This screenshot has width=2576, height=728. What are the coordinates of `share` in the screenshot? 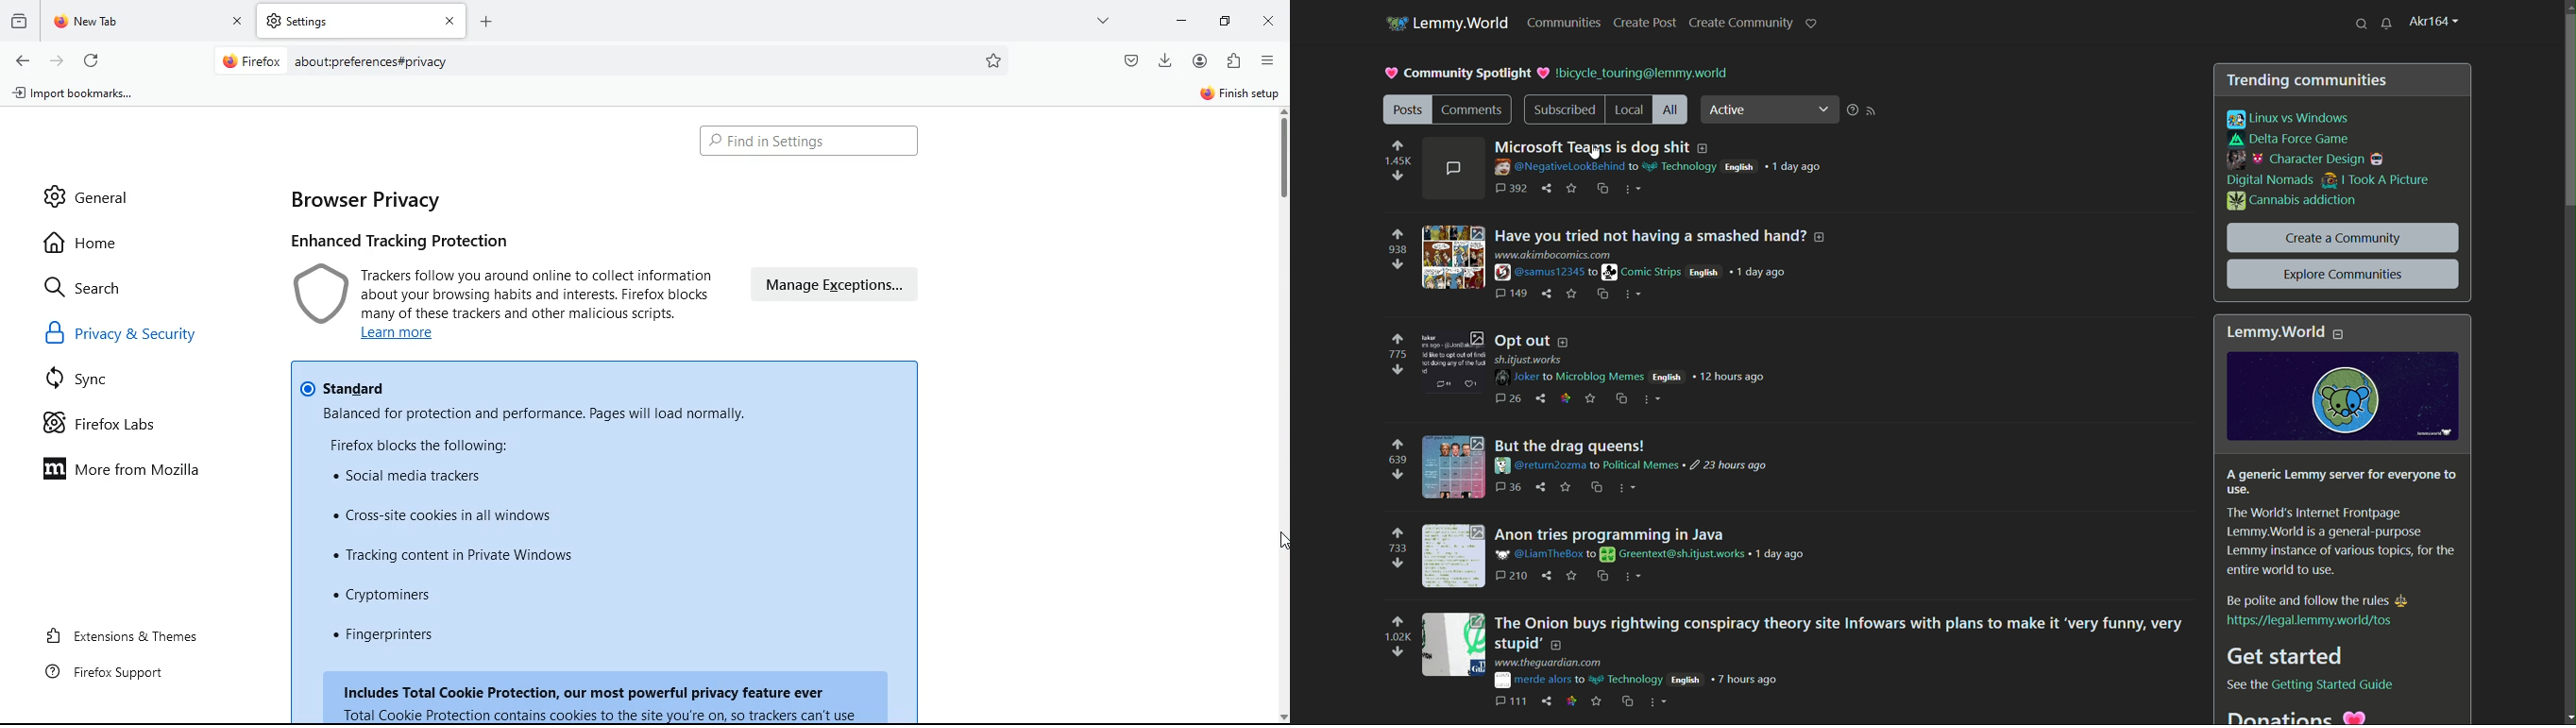 It's located at (1542, 487).